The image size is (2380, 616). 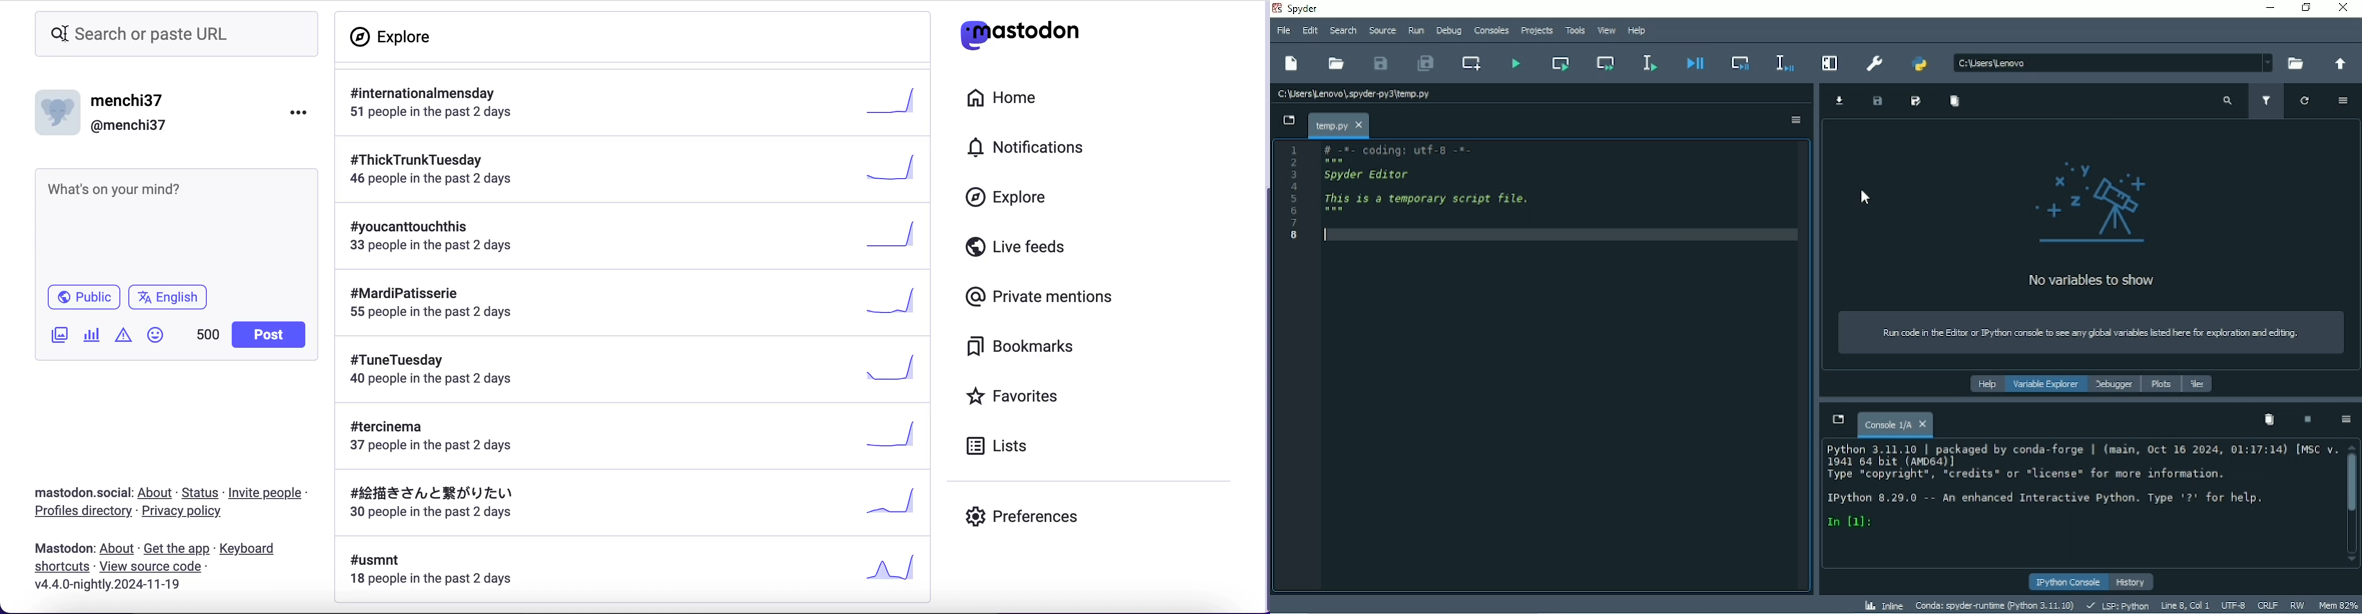 What do you see at coordinates (2345, 420) in the screenshot?
I see `Options` at bounding box center [2345, 420].